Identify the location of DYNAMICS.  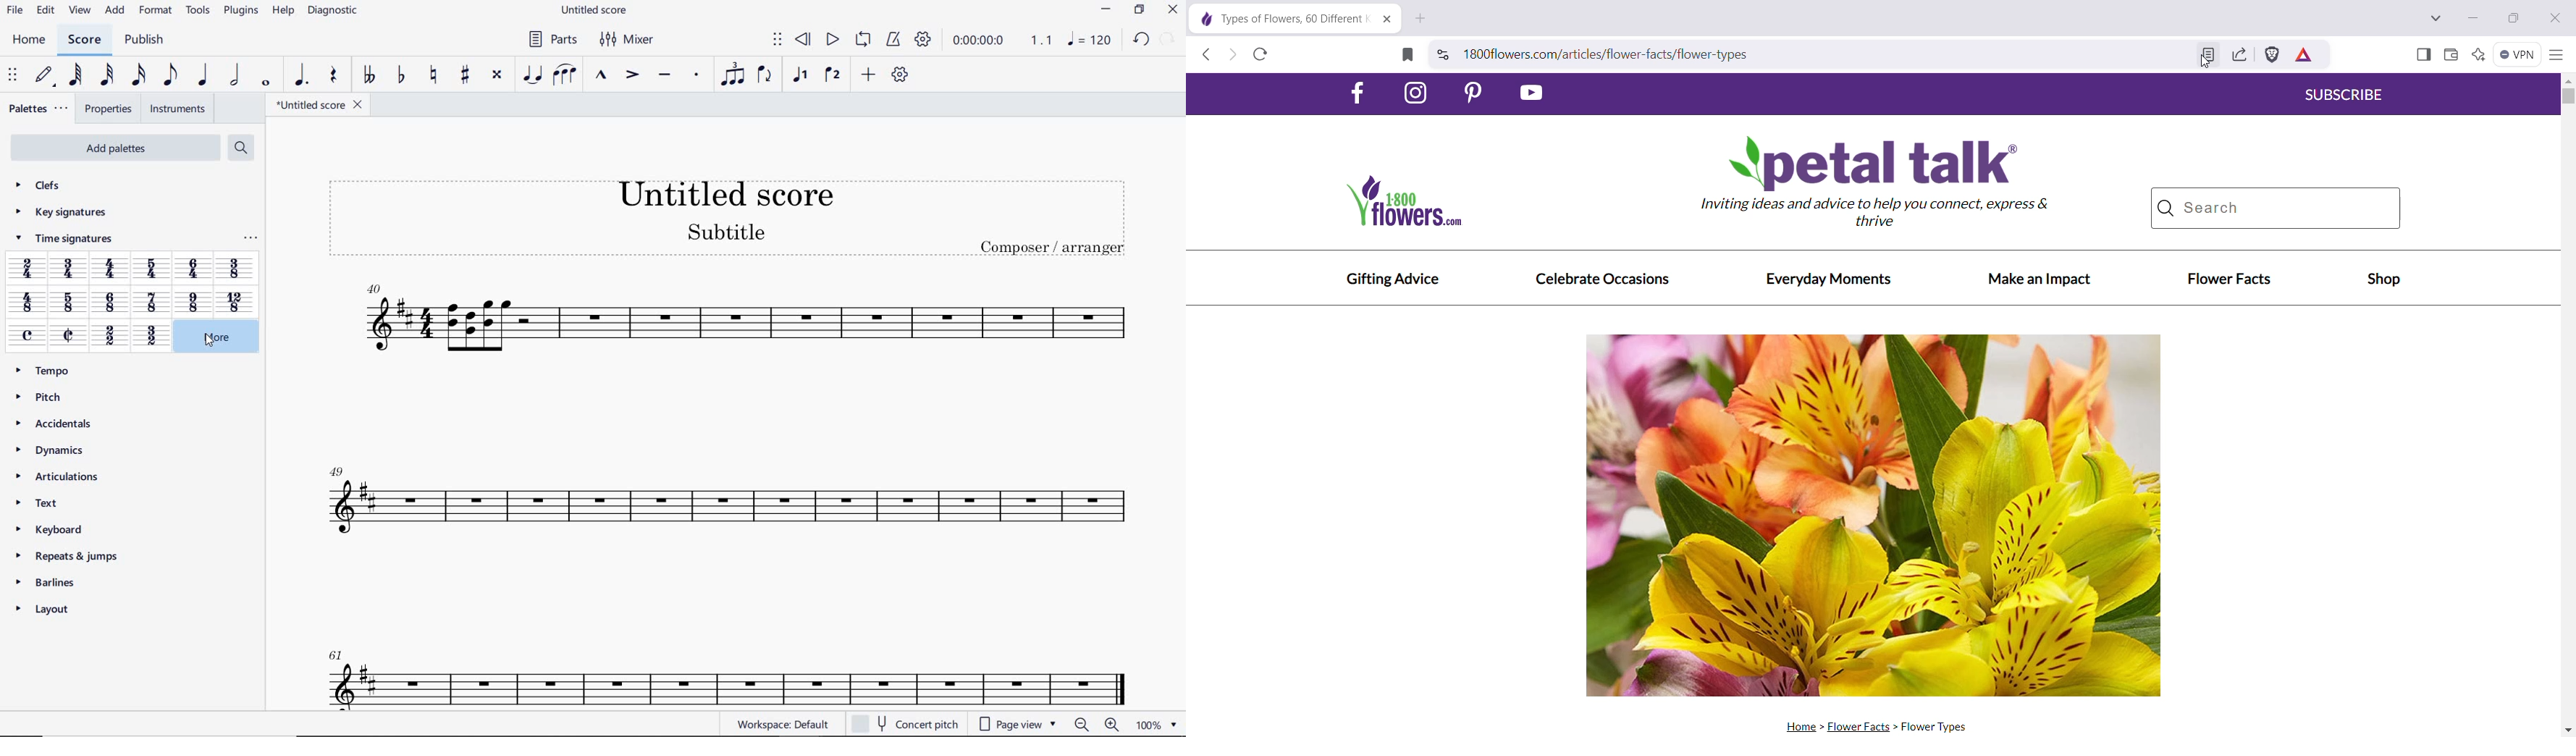
(49, 450).